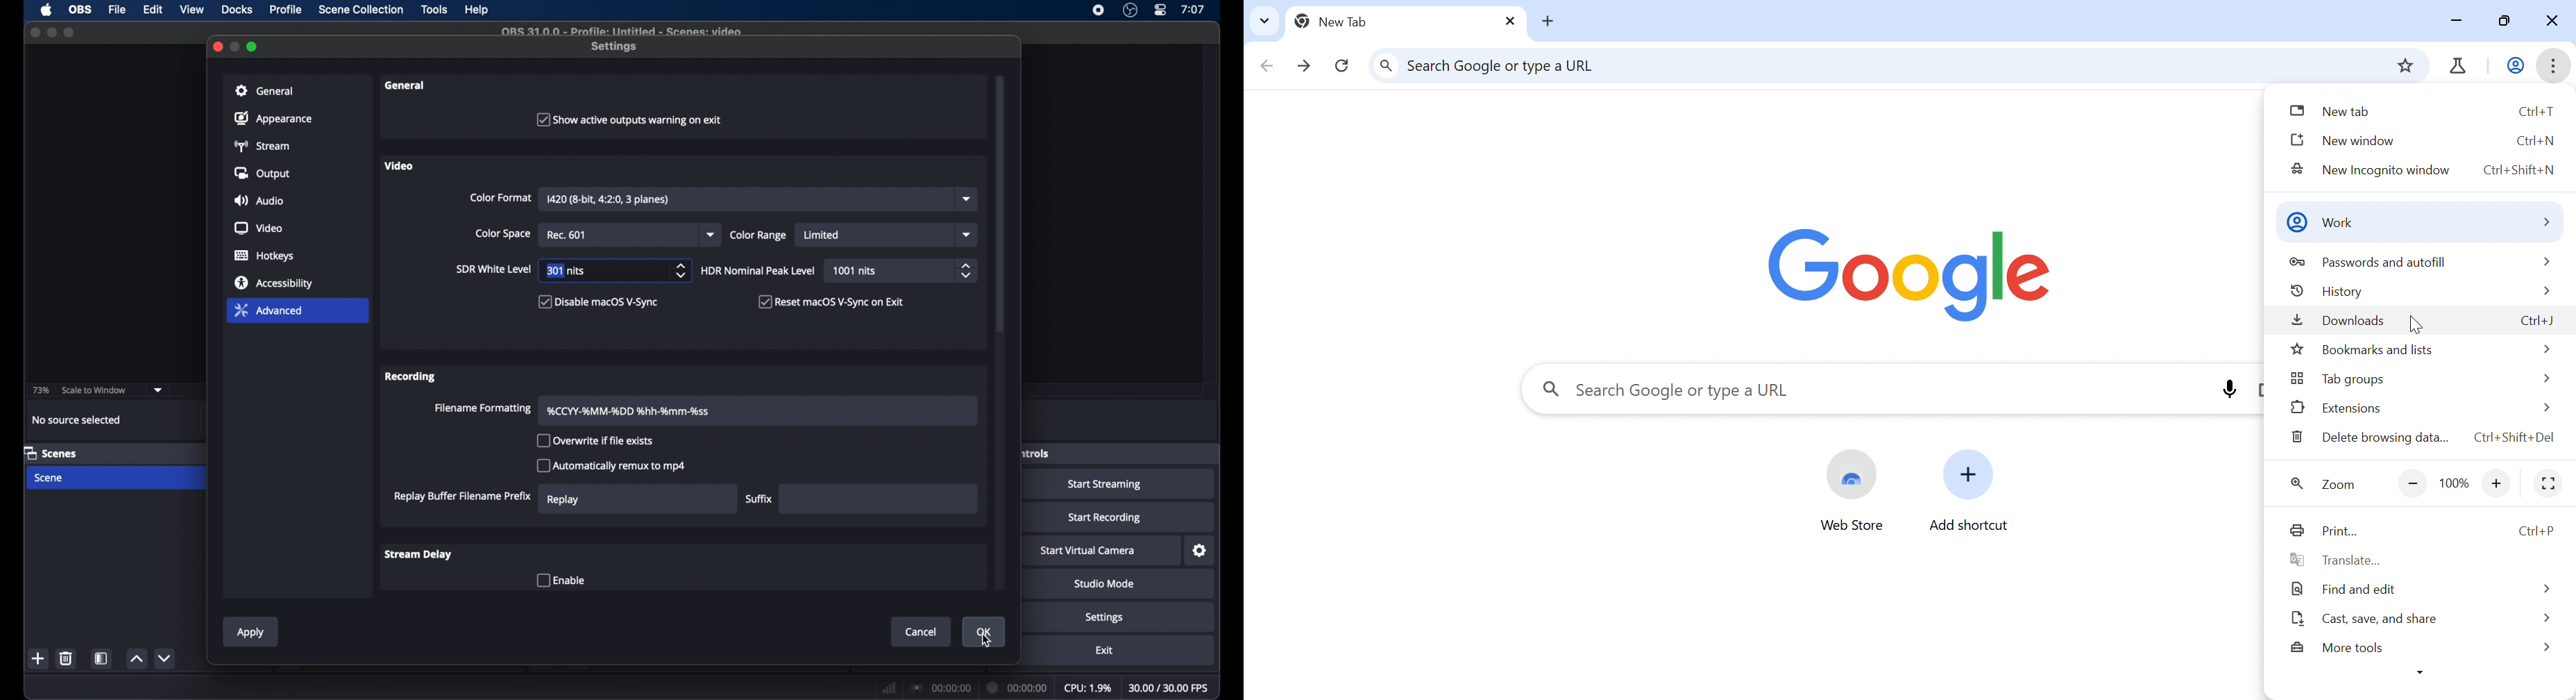 The image size is (2576, 700). Describe the element at coordinates (1088, 688) in the screenshot. I see `cpu` at that location.